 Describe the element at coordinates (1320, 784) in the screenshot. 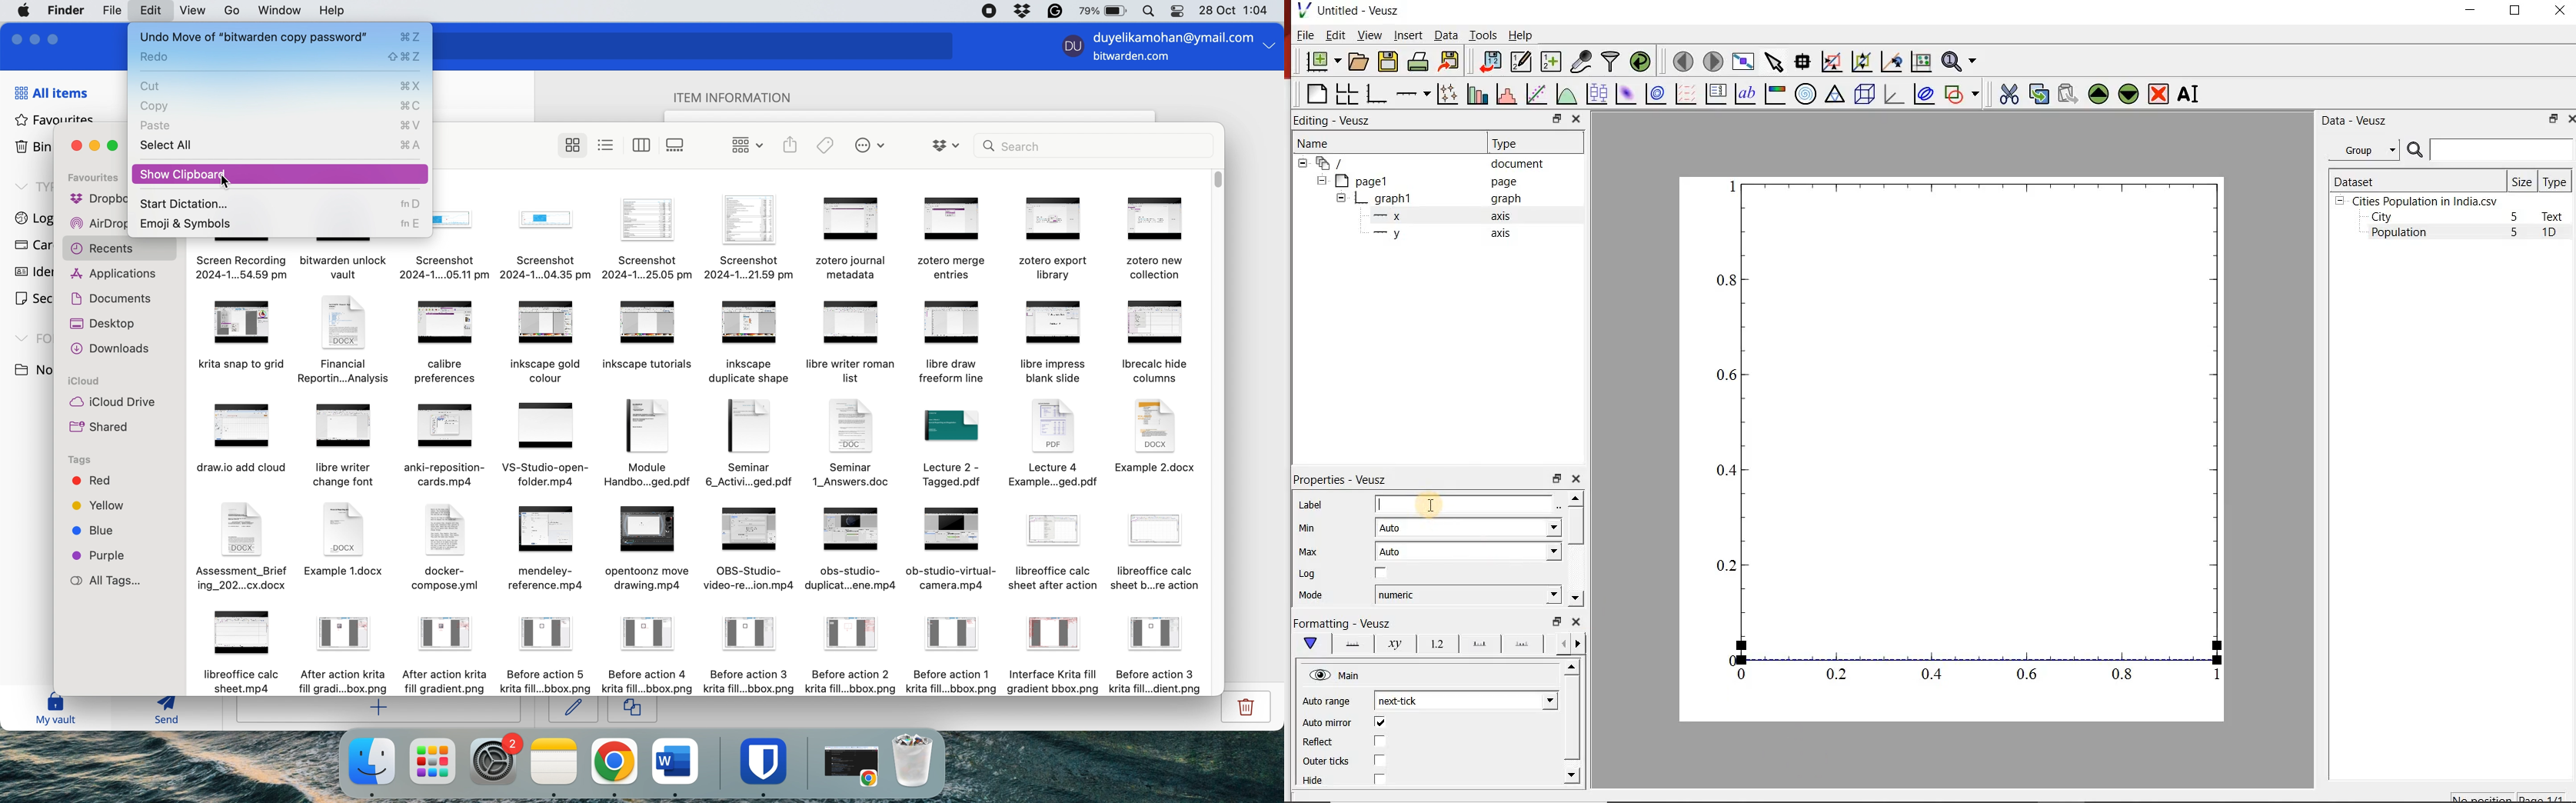

I see `Hide` at that location.